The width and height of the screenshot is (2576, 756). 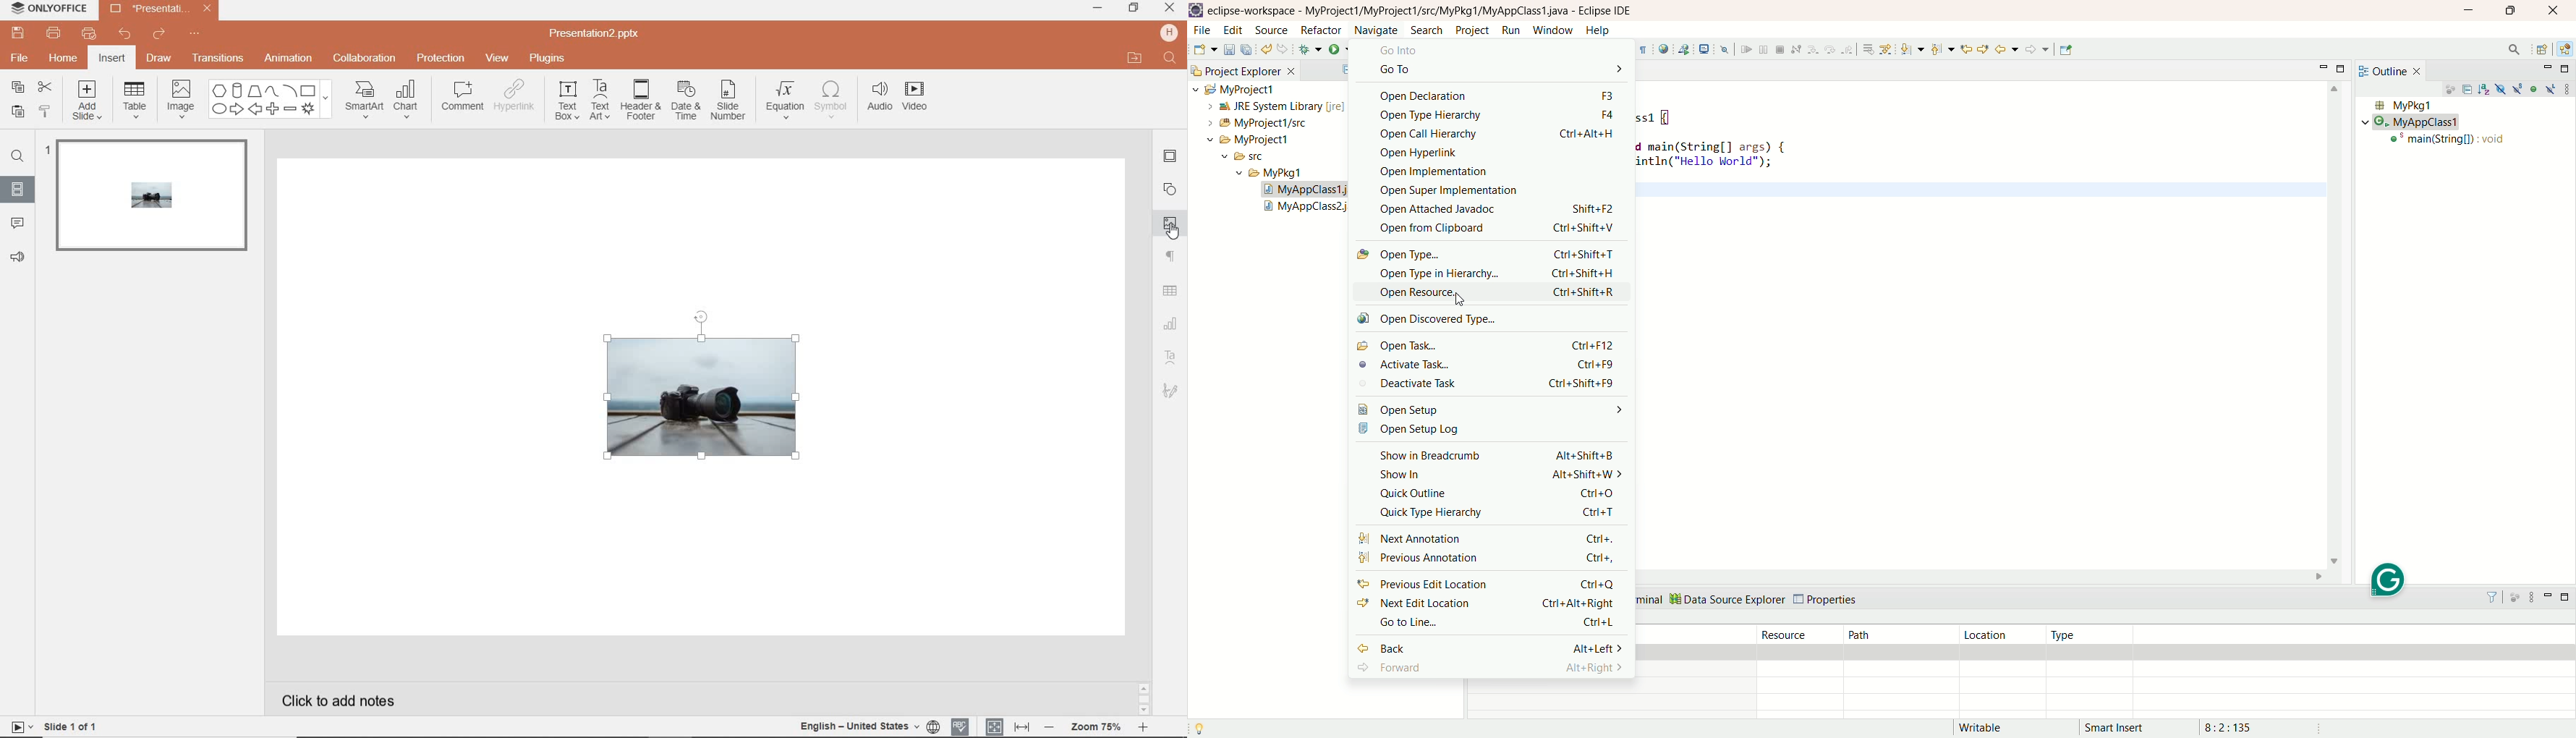 What do you see at coordinates (1489, 493) in the screenshot?
I see `quick outline` at bounding box center [1489, 493].